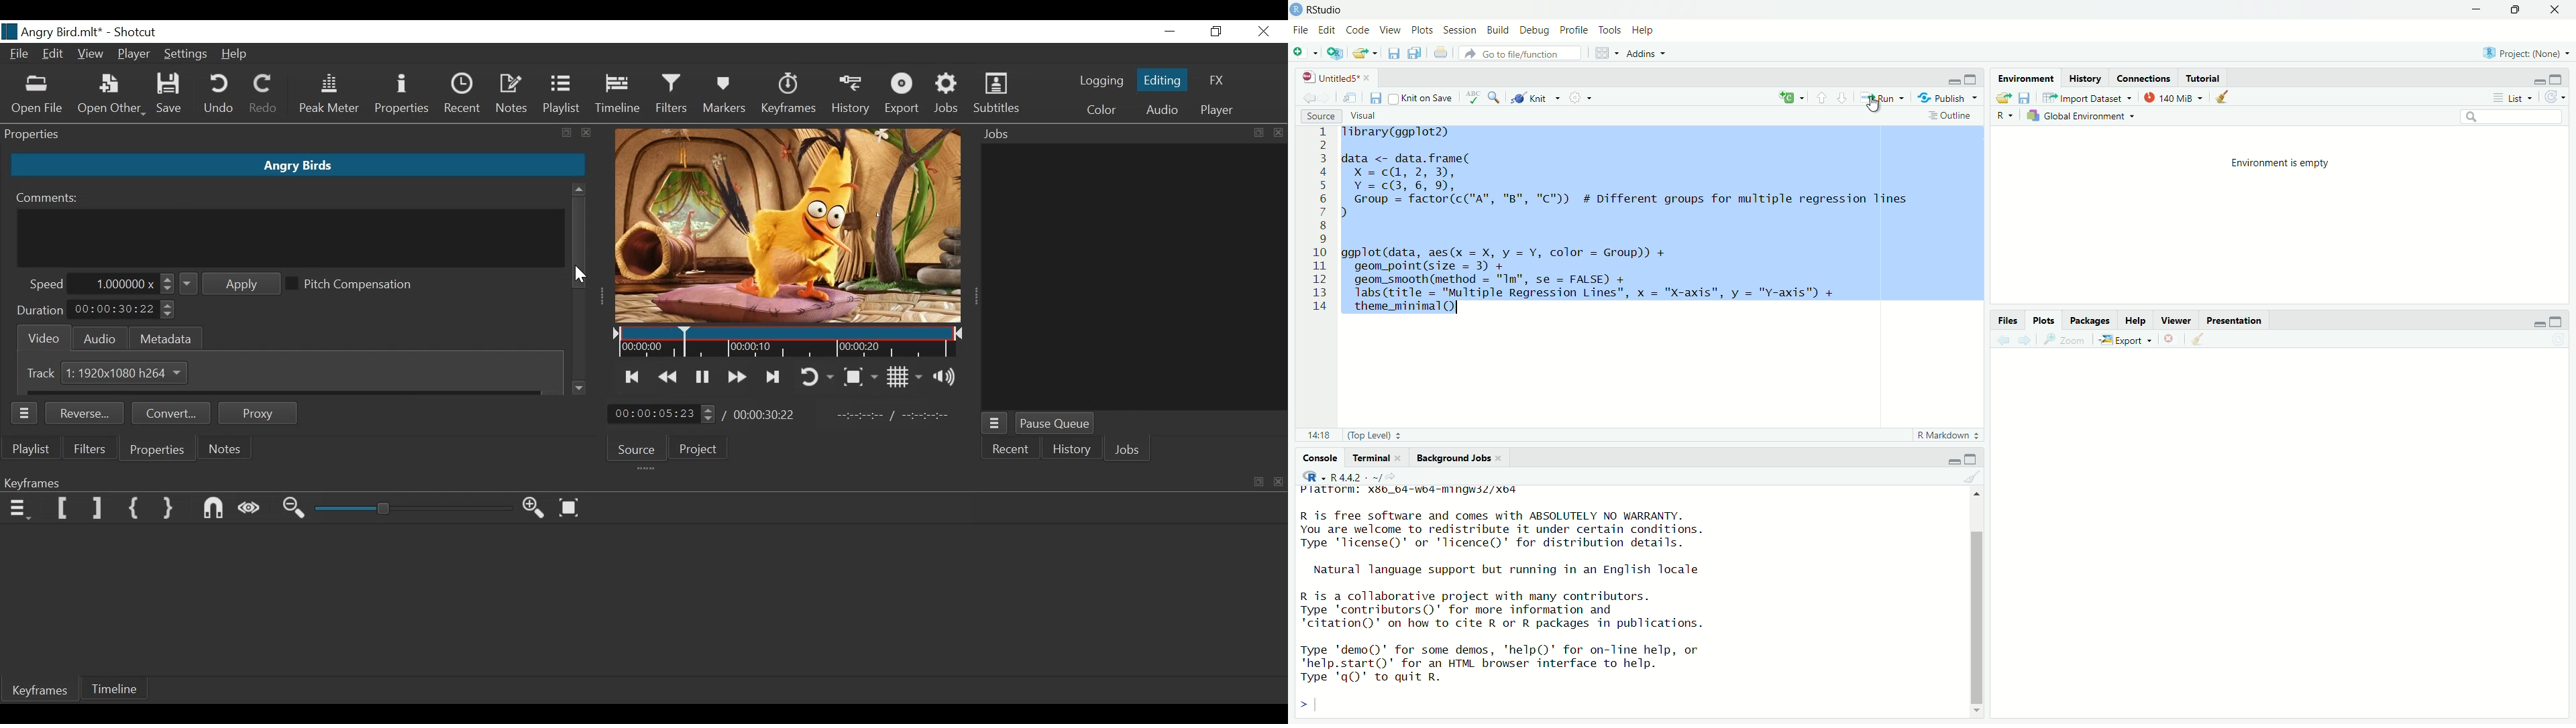  What do you see at coordinates (1307, 52) in the screenshot?
I see `add file` at bounding box center [1307, 52].